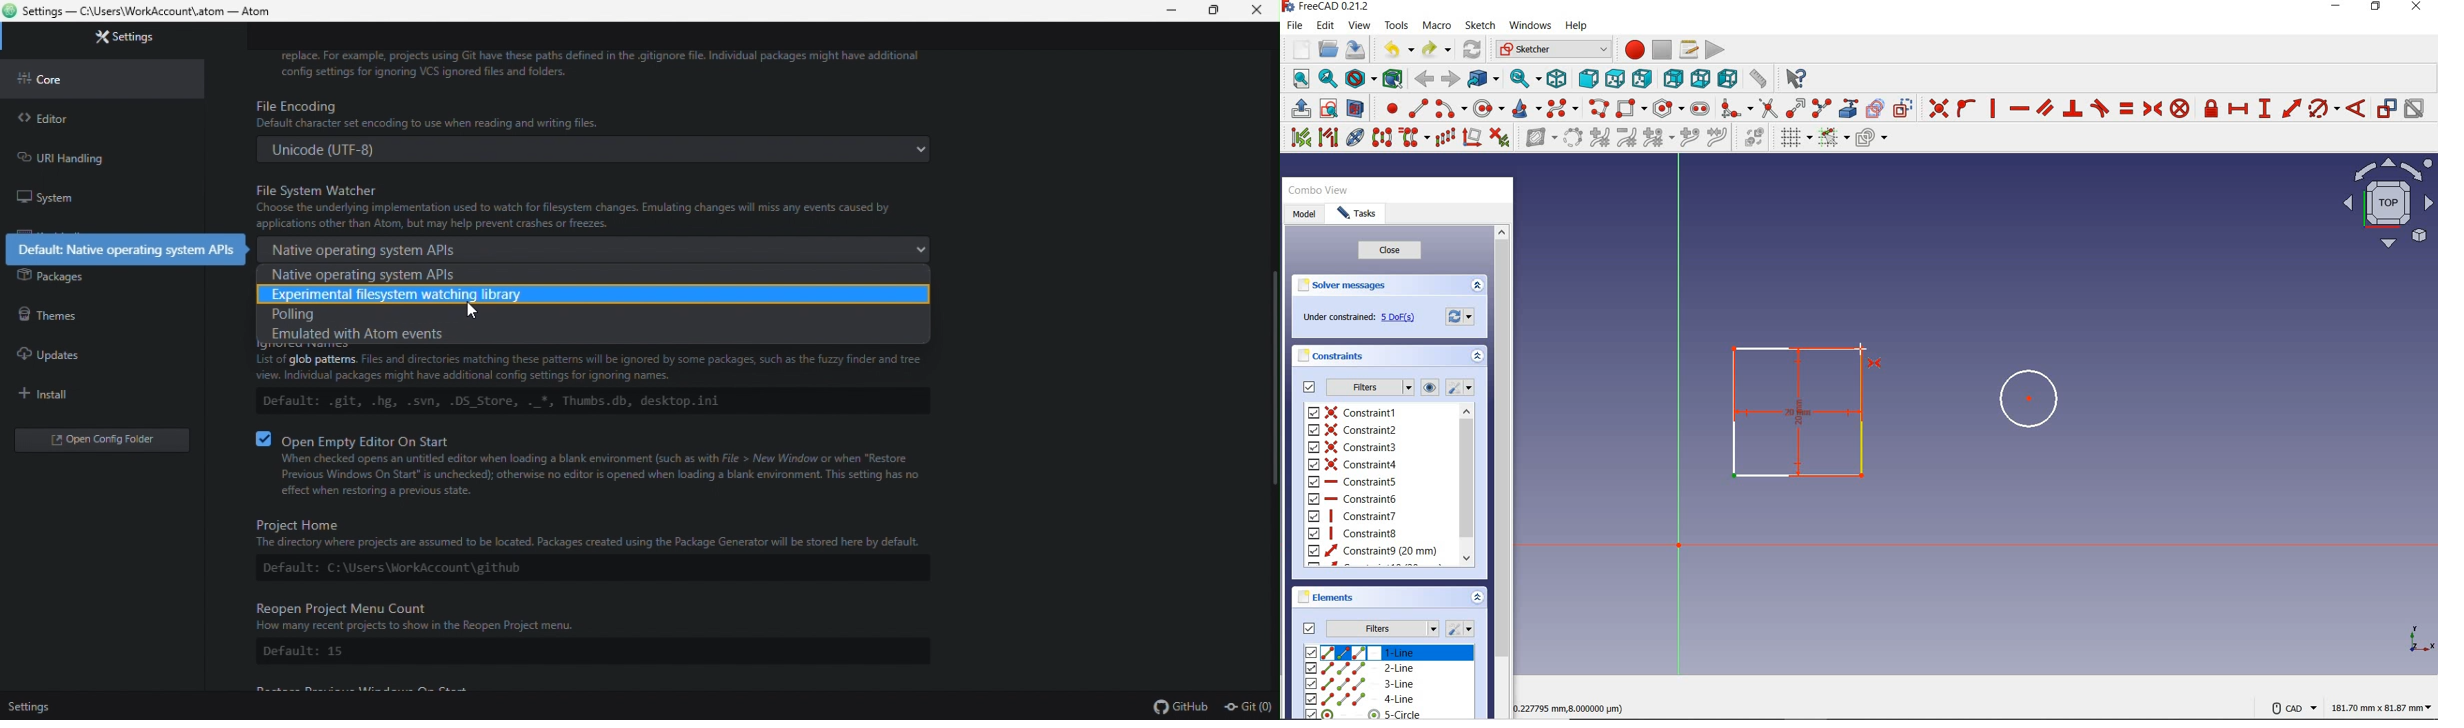 This screenshot has width=2464, height=728. I want to click on fit all, so click(1297, 80).